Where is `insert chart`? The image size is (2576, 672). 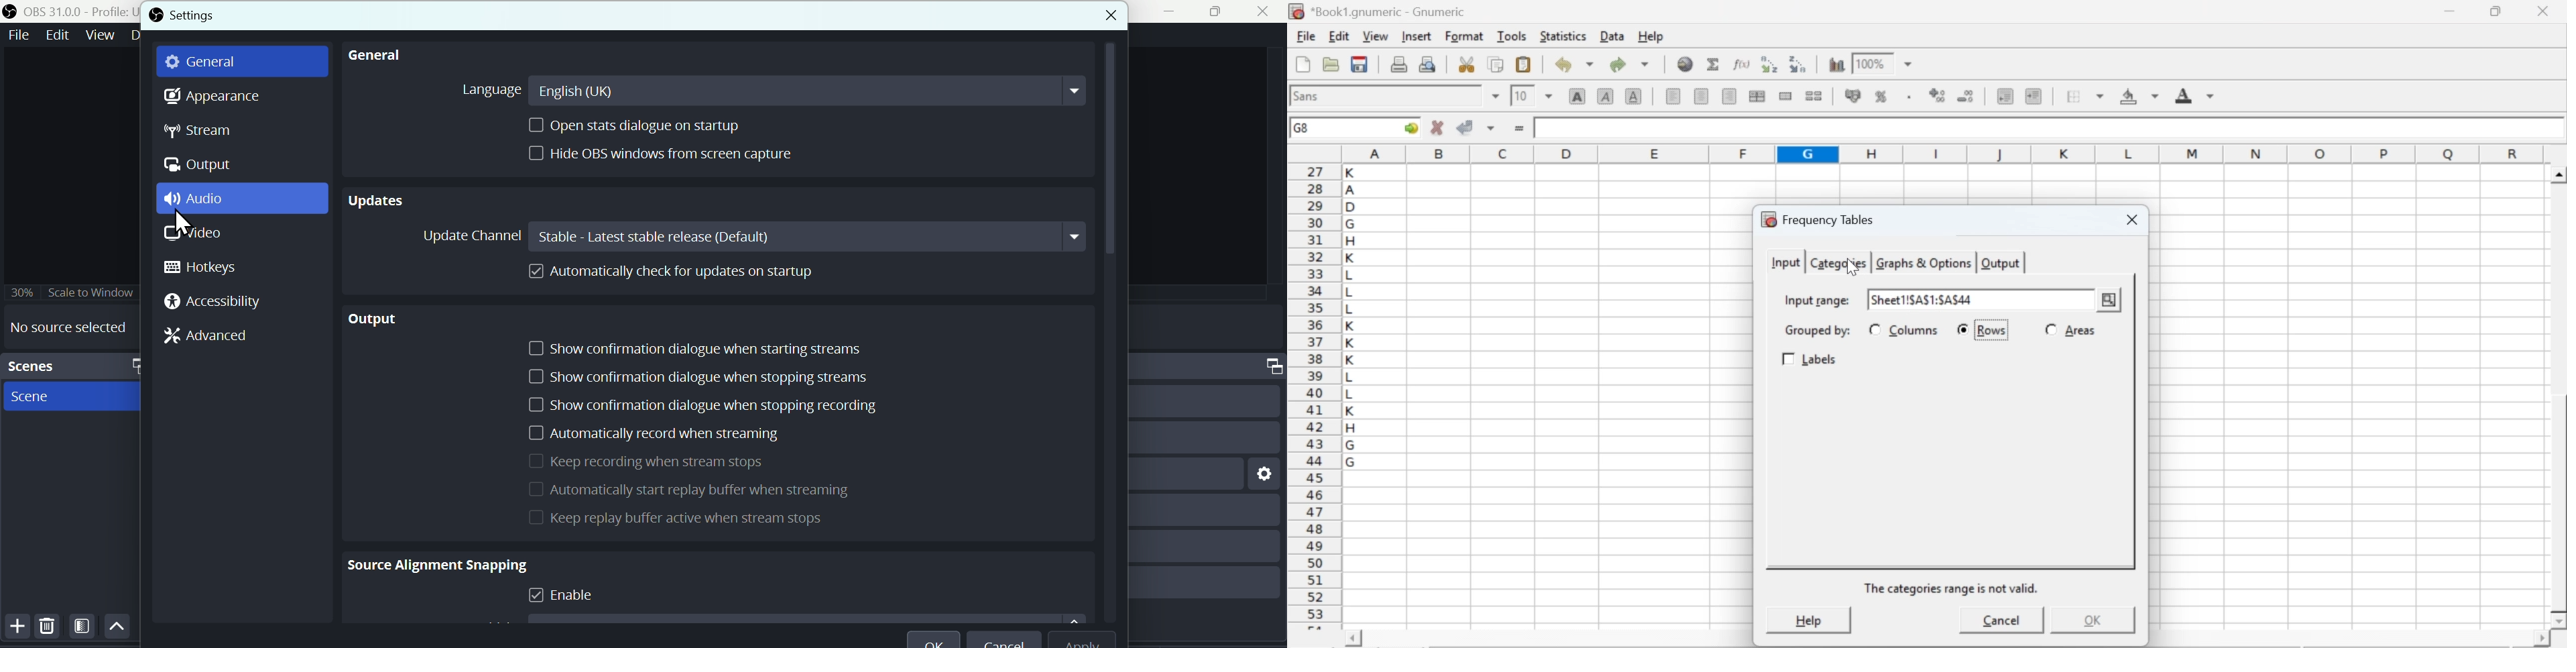
insert chart is located at coordinates (1837, 63).